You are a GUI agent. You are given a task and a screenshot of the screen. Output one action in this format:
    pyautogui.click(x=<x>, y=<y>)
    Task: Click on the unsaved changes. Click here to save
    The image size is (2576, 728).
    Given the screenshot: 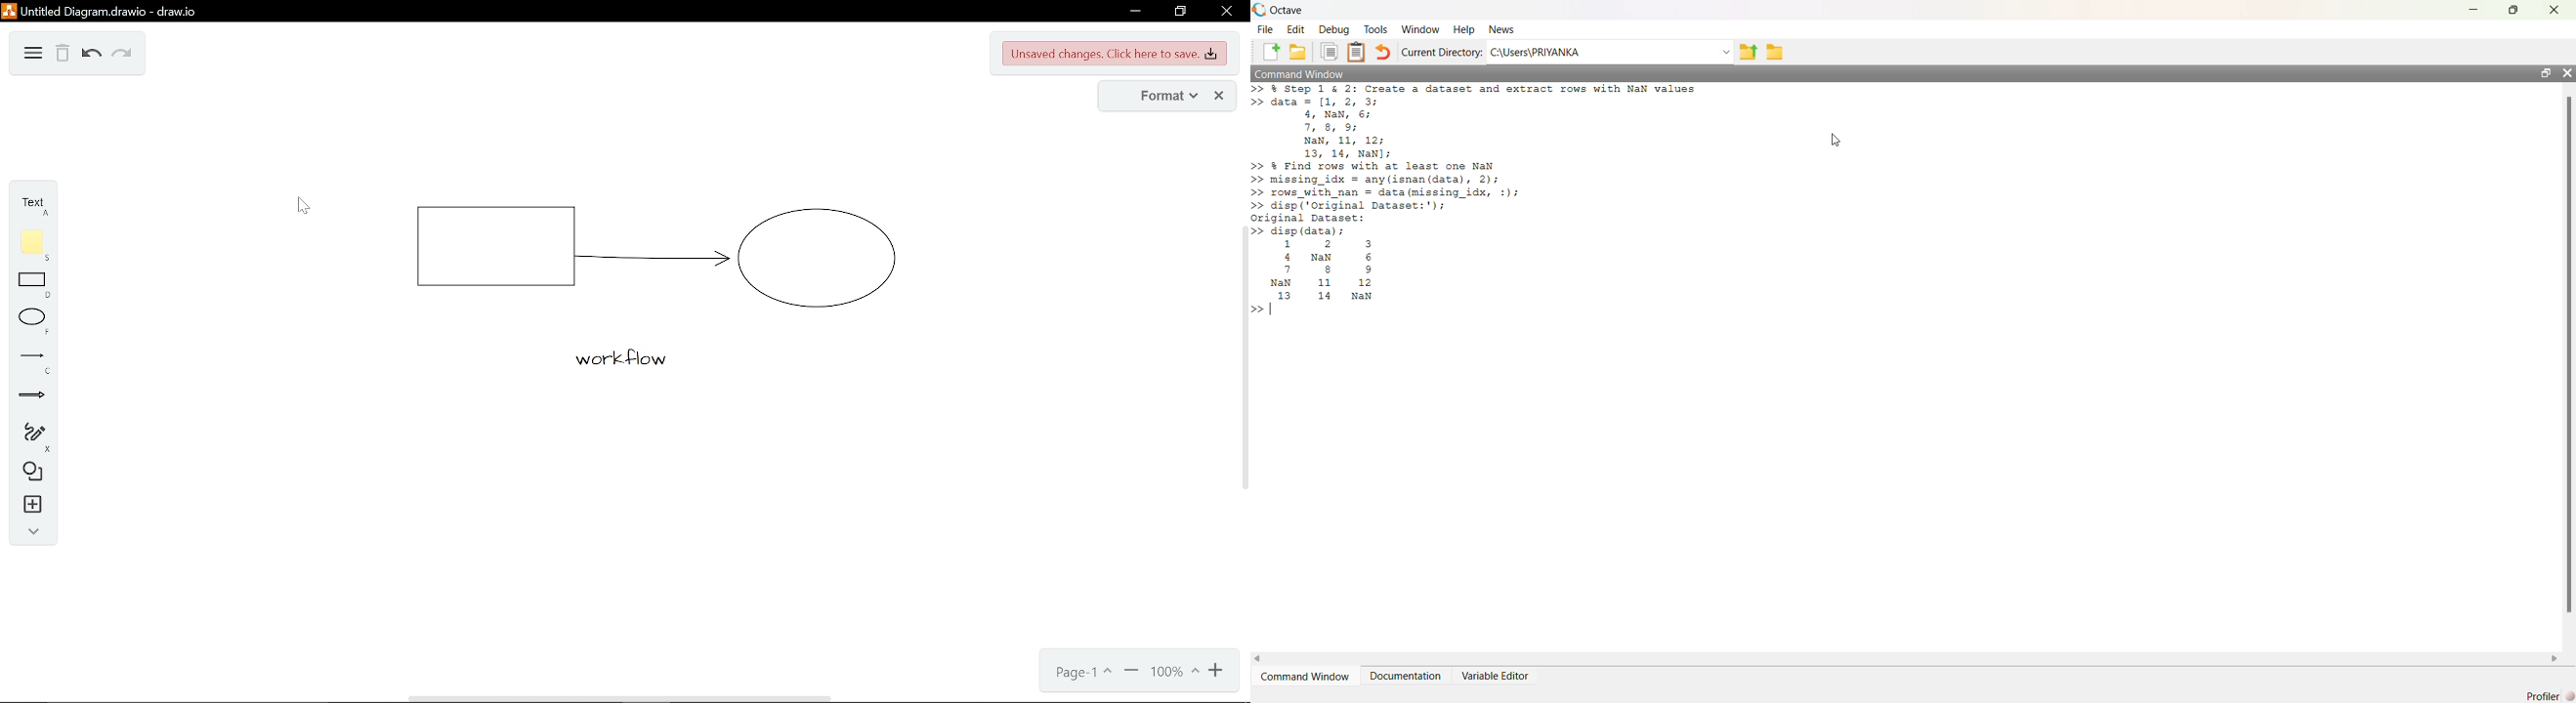 What is the action you would take?
    pyautogui.click(x=1116, y=54)
    